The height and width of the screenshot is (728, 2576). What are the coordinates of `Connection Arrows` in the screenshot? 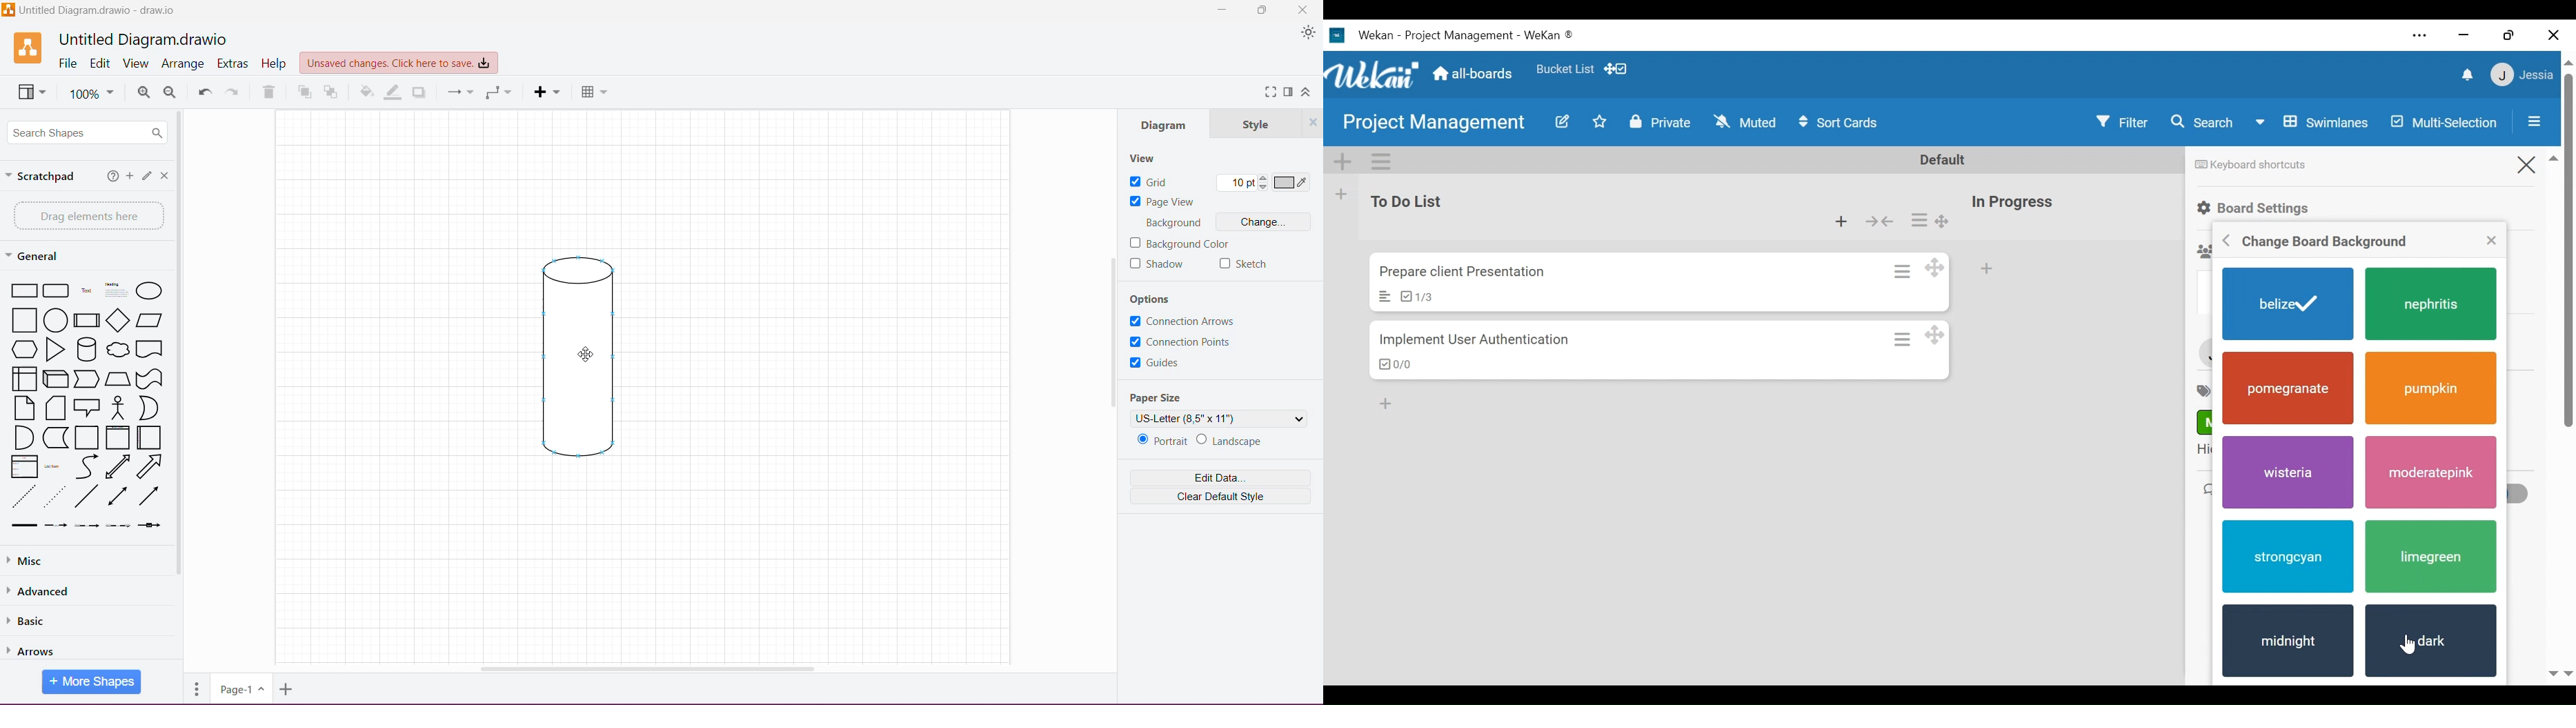 It's located at (1181, 321).